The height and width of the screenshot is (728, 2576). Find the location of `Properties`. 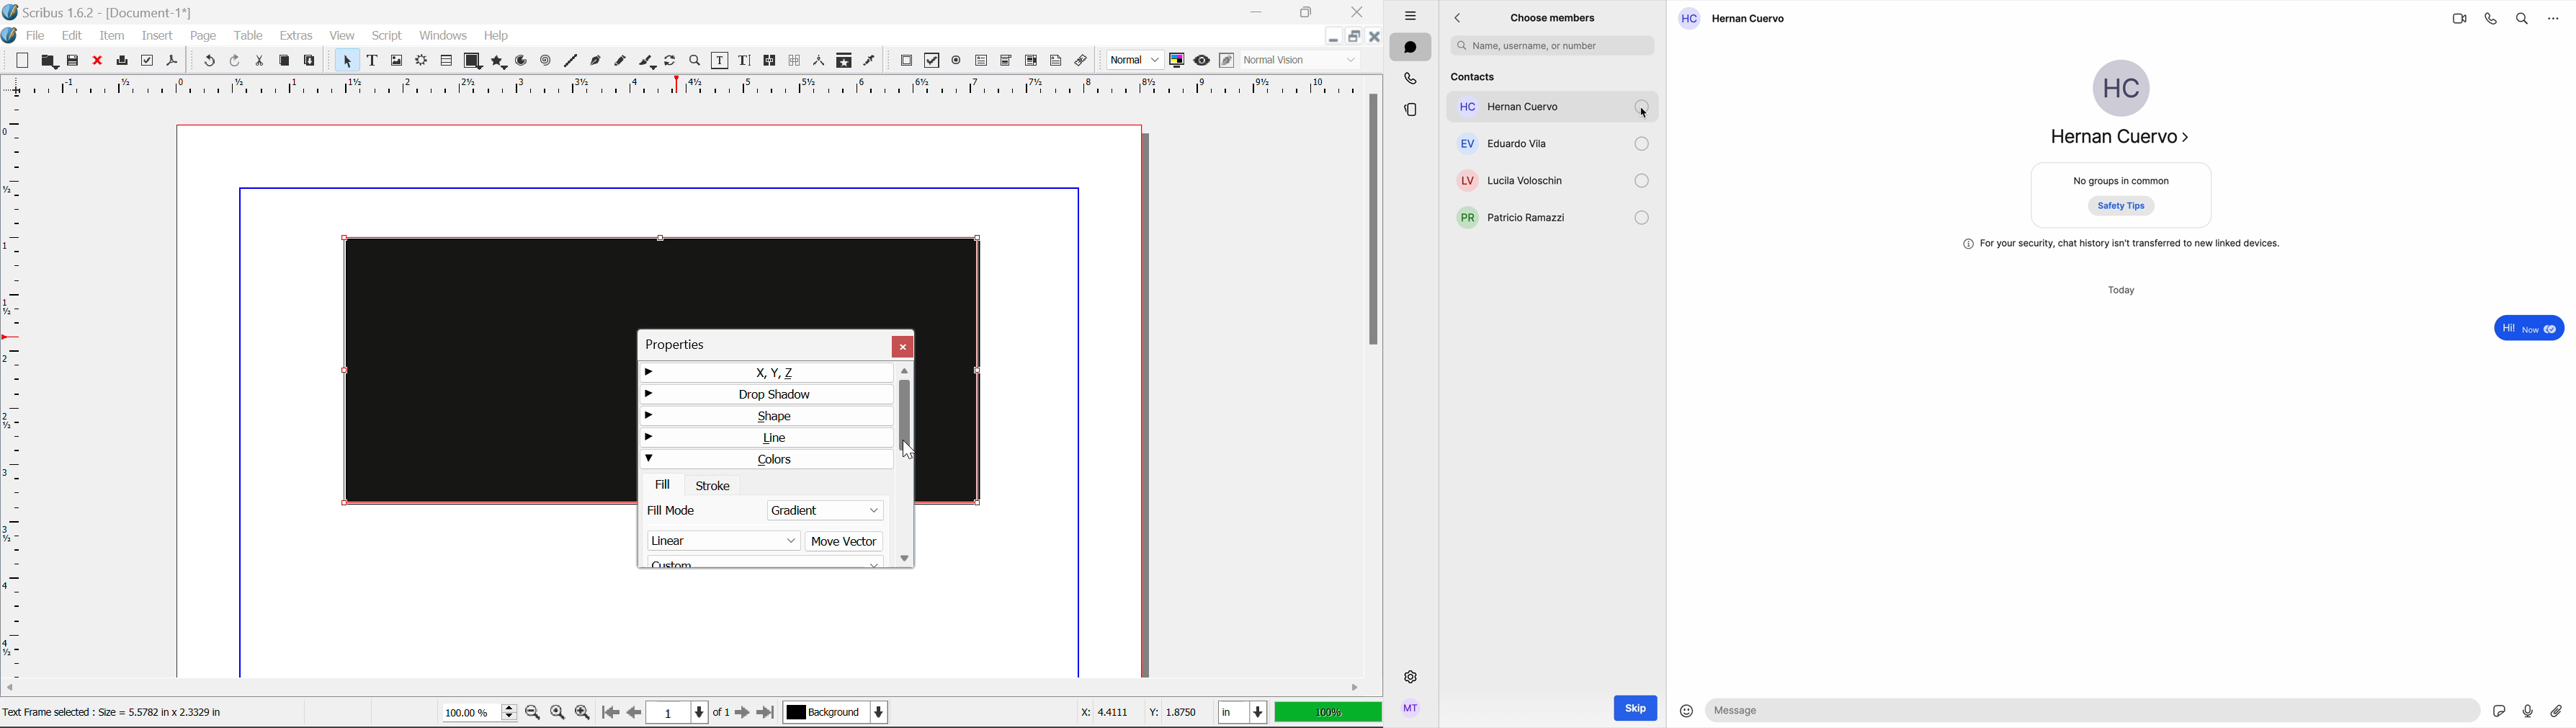

Properties is located at coordinates (683, 345).